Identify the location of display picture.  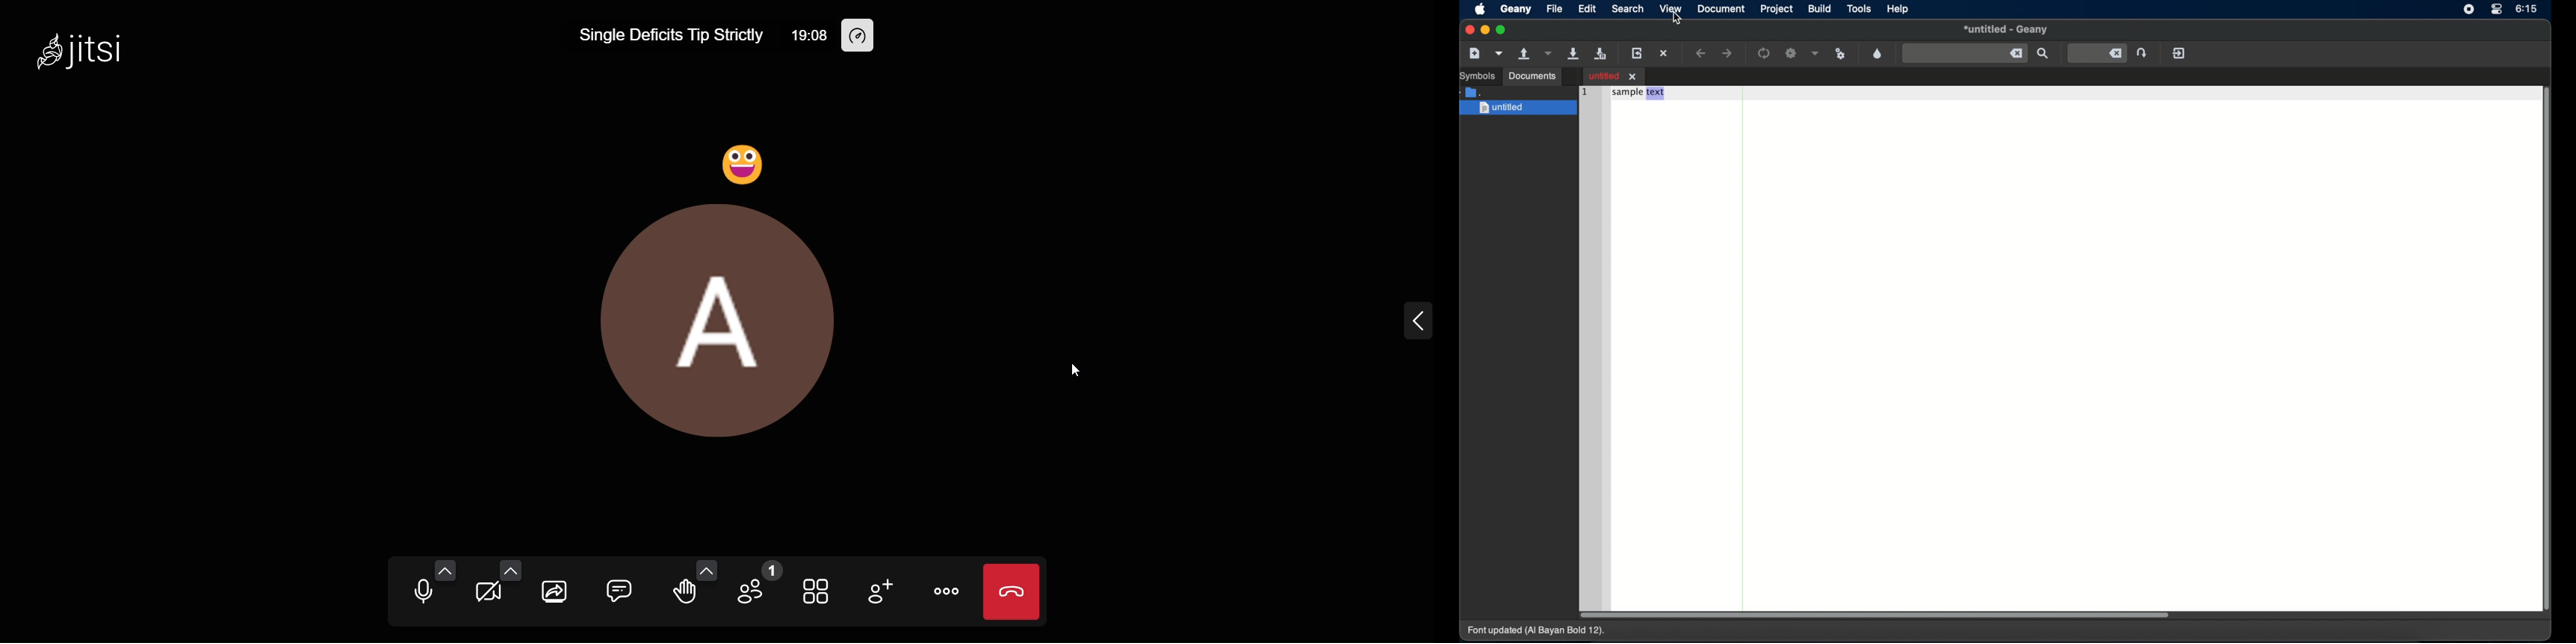
(714, 322).